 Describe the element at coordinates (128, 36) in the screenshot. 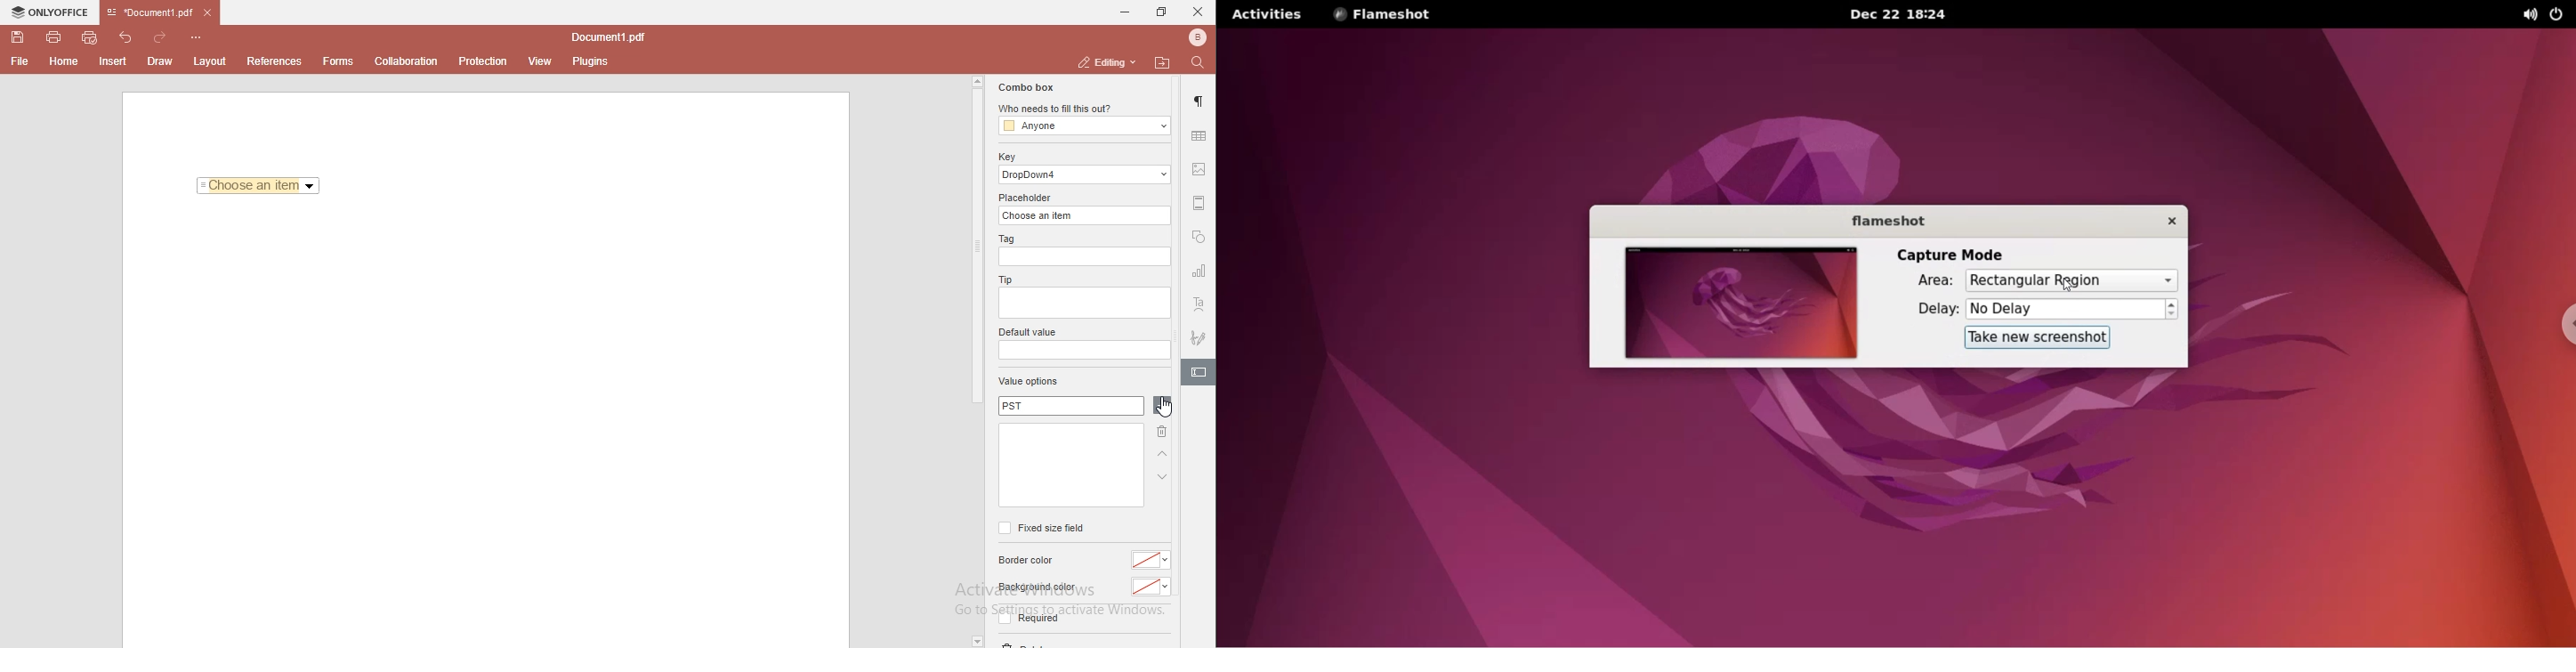

I see `undo` at that location.